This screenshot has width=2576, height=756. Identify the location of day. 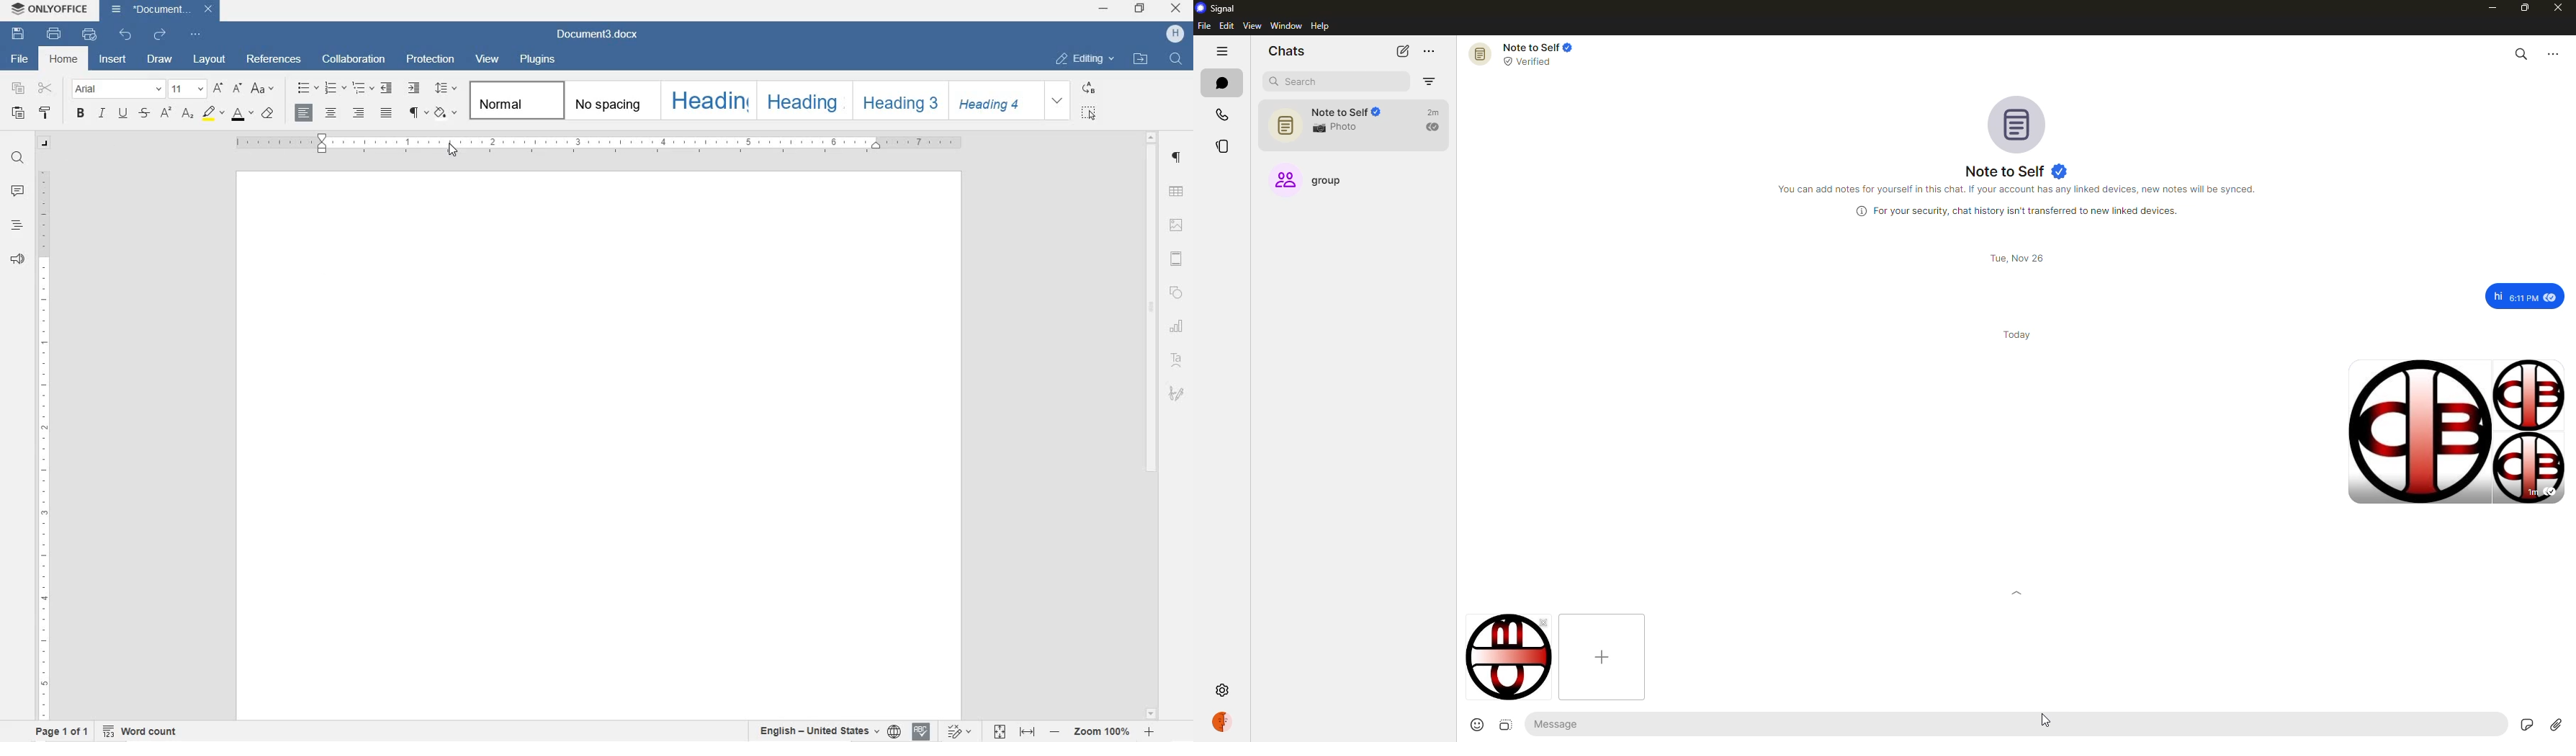
(2019, 334).